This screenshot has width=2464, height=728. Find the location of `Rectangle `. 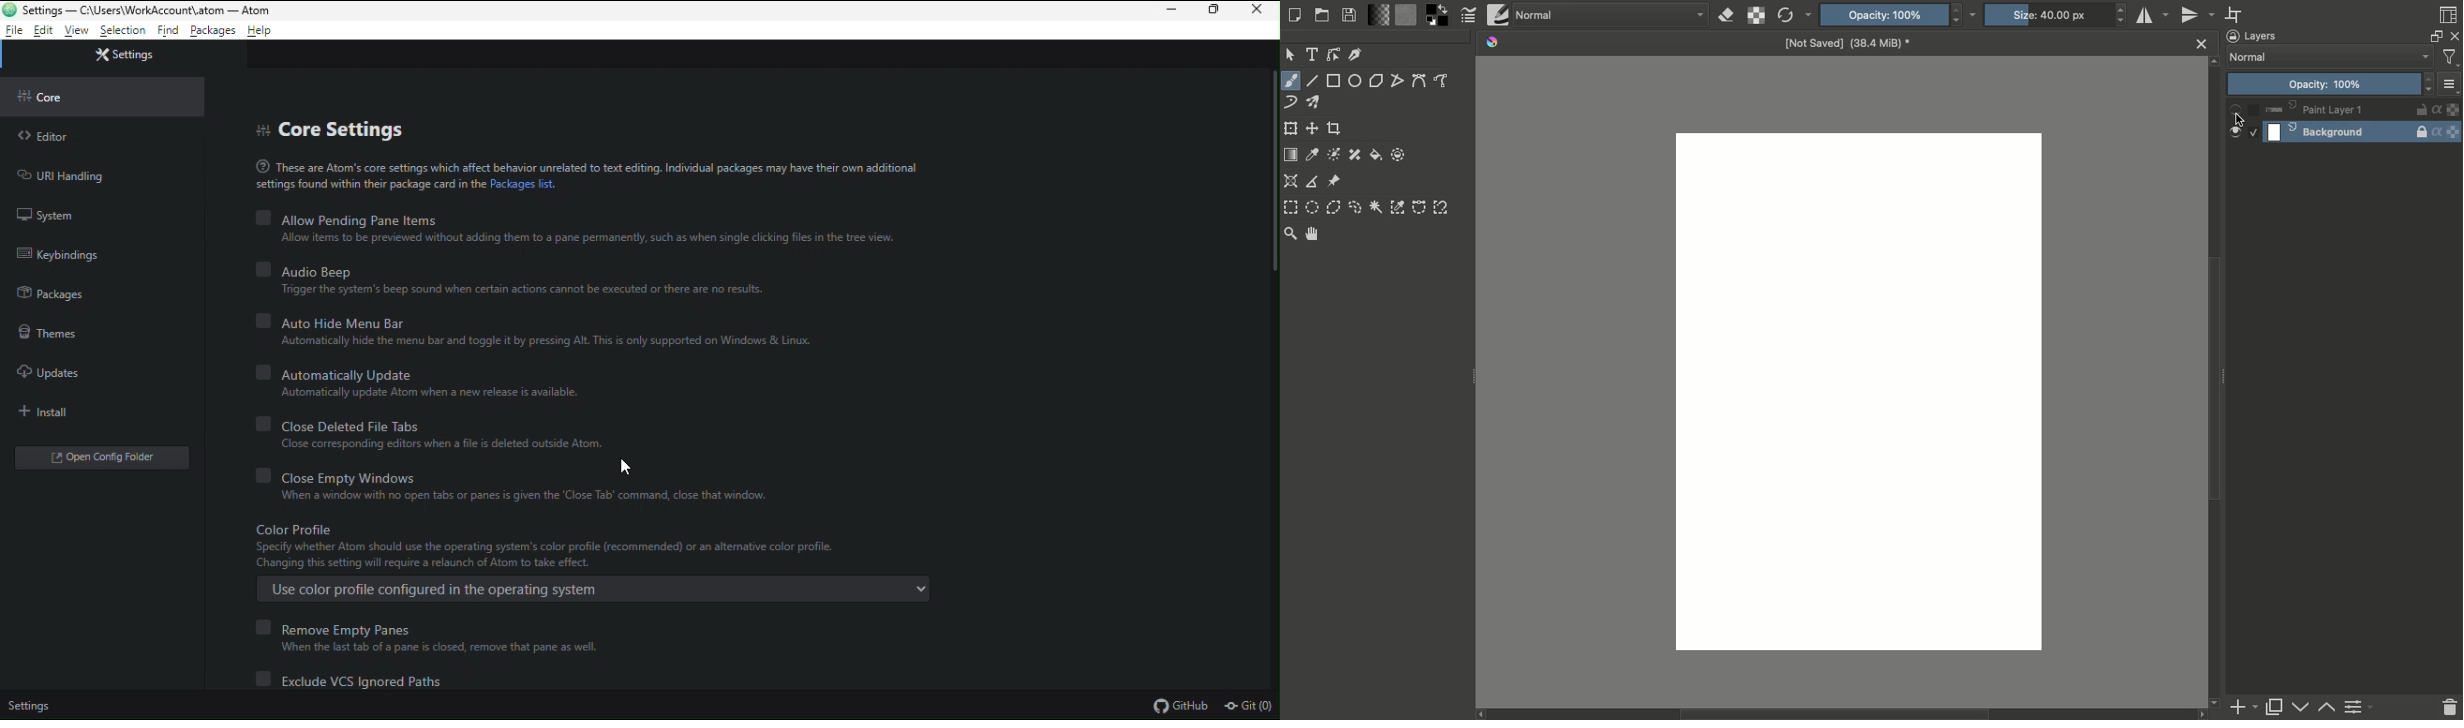

Rectangle  is located at coordinates (1333, 80).